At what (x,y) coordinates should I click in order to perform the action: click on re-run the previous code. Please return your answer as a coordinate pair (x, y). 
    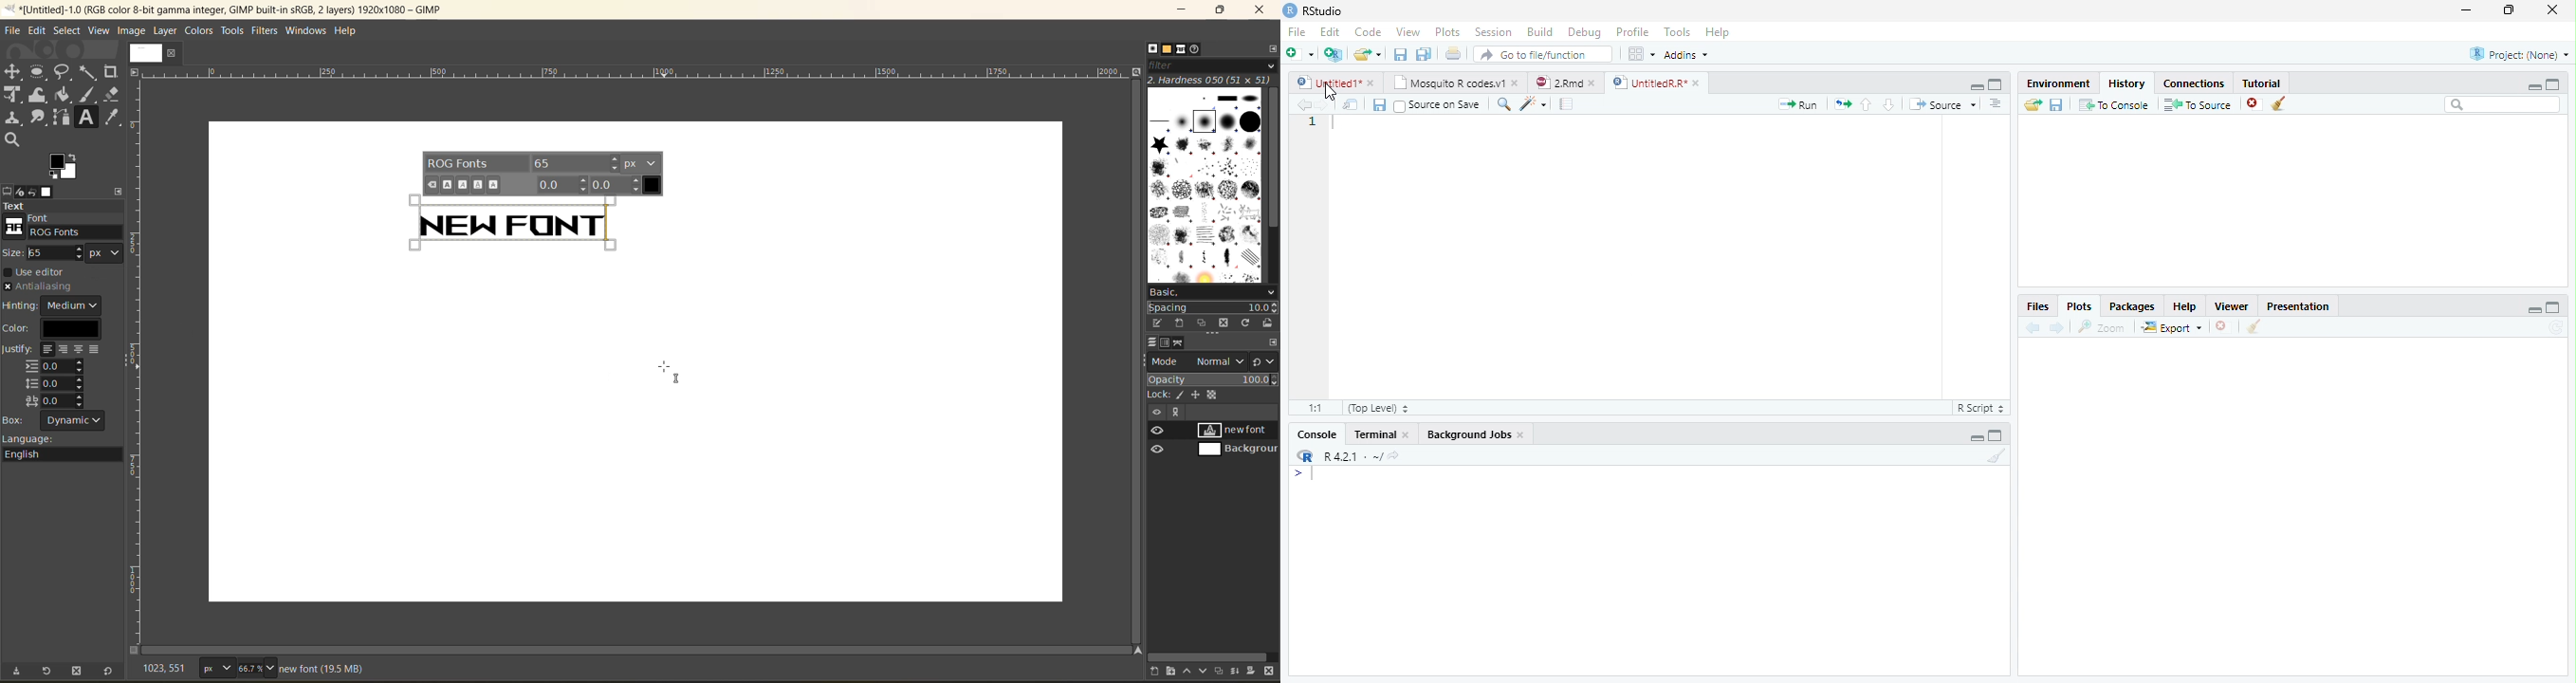
    Looking at the image, I should click on (1842, 103).